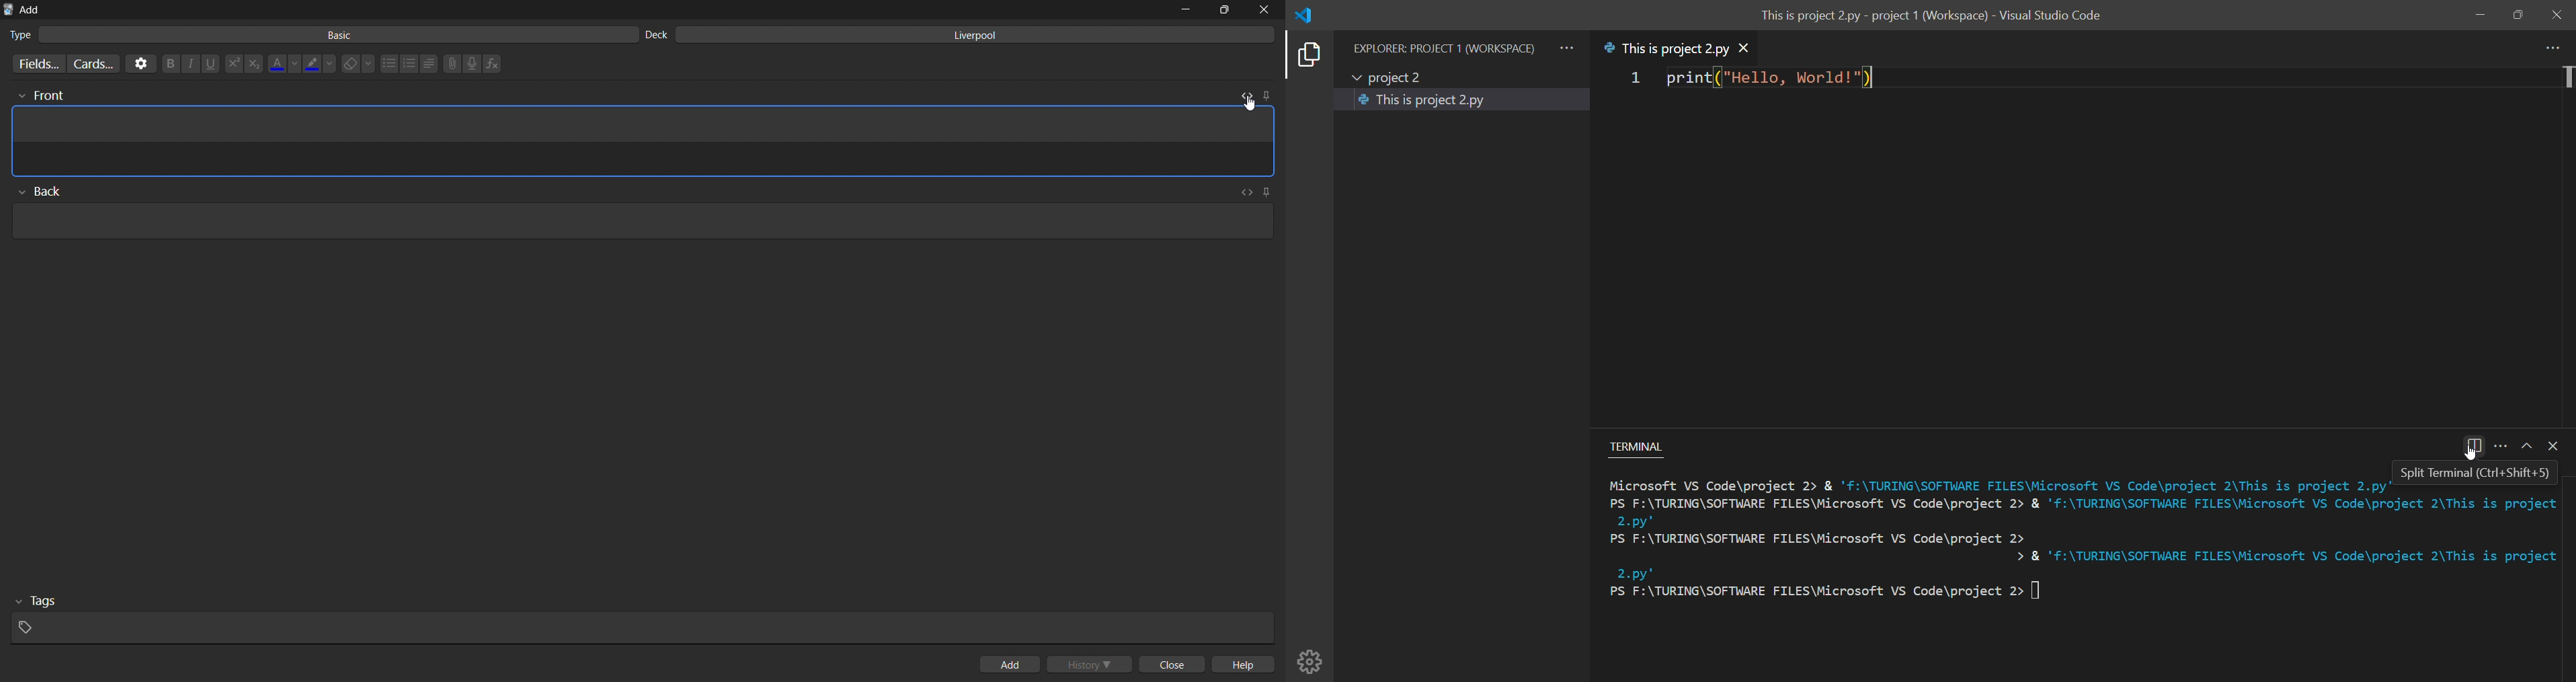  I want to click on logo, so click(1309, 14).